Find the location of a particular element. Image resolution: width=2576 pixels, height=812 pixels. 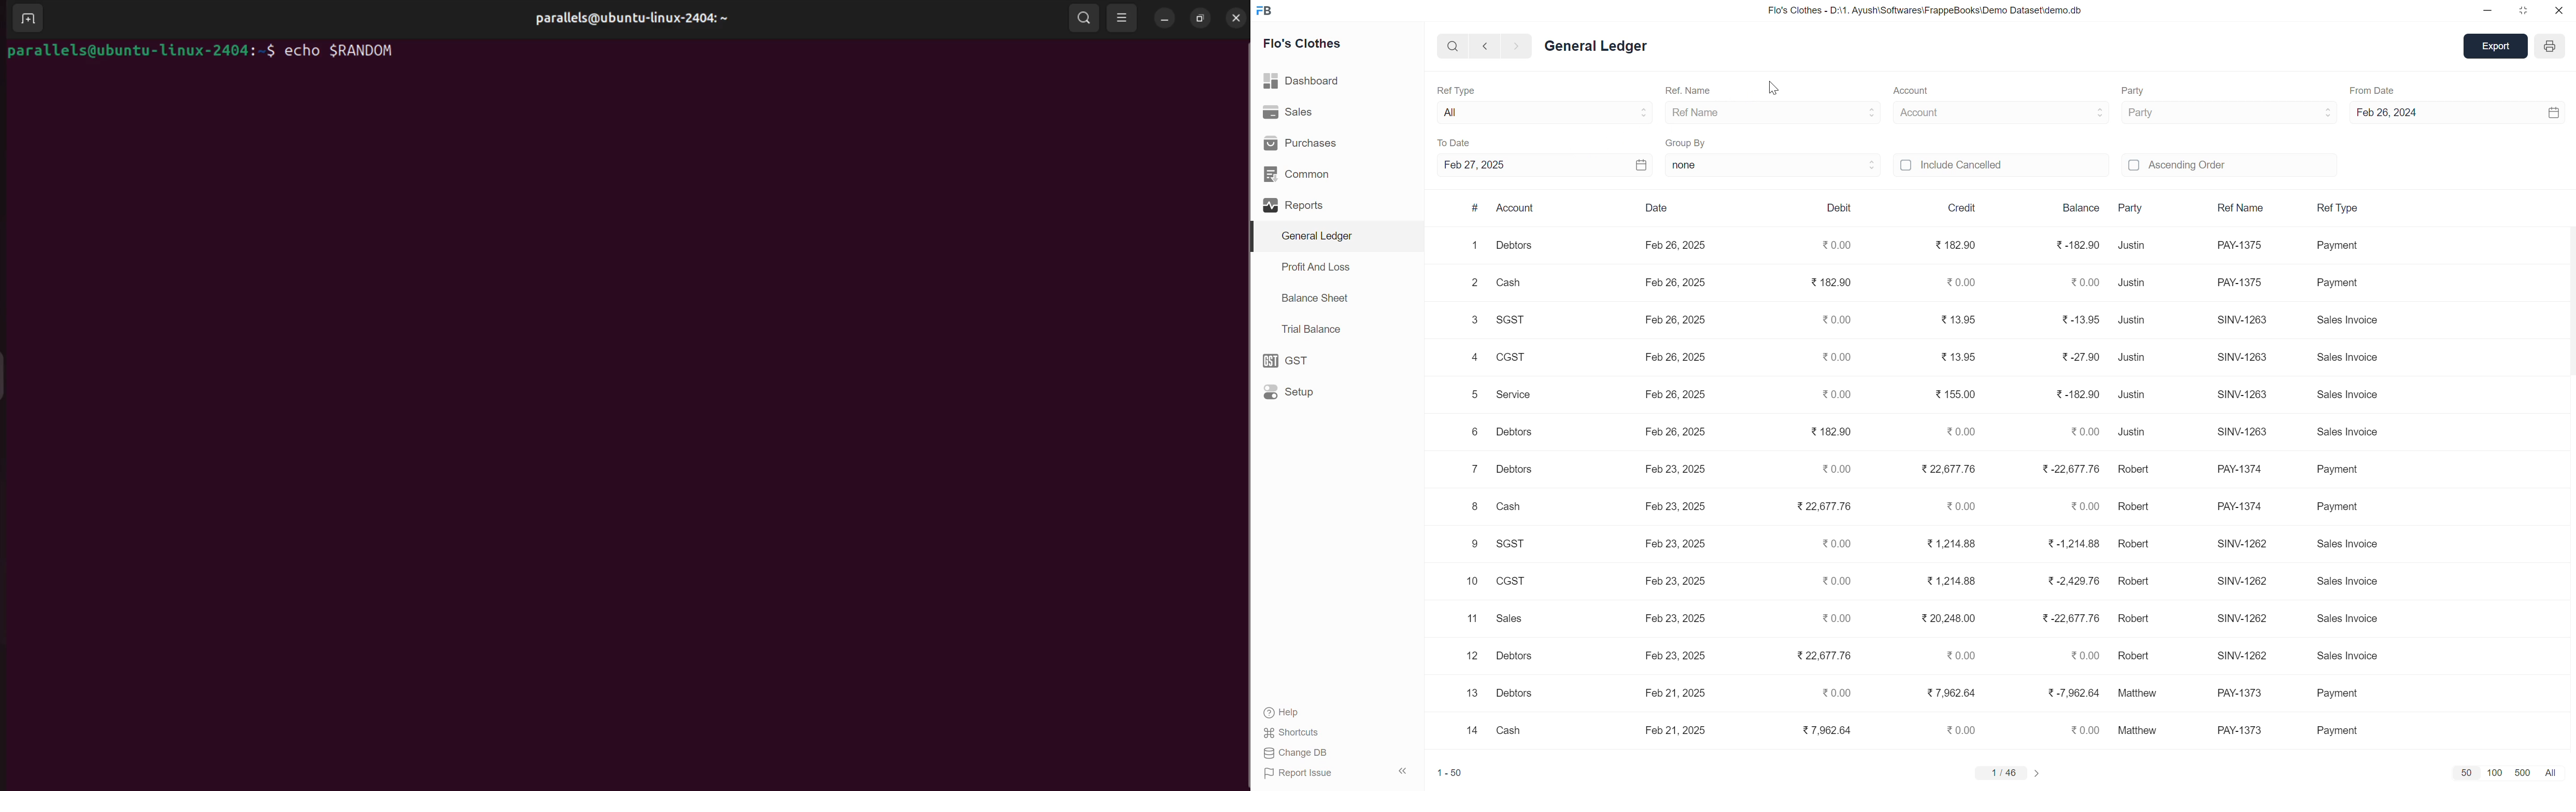

0.00 is located at coordinates (1838, 618).